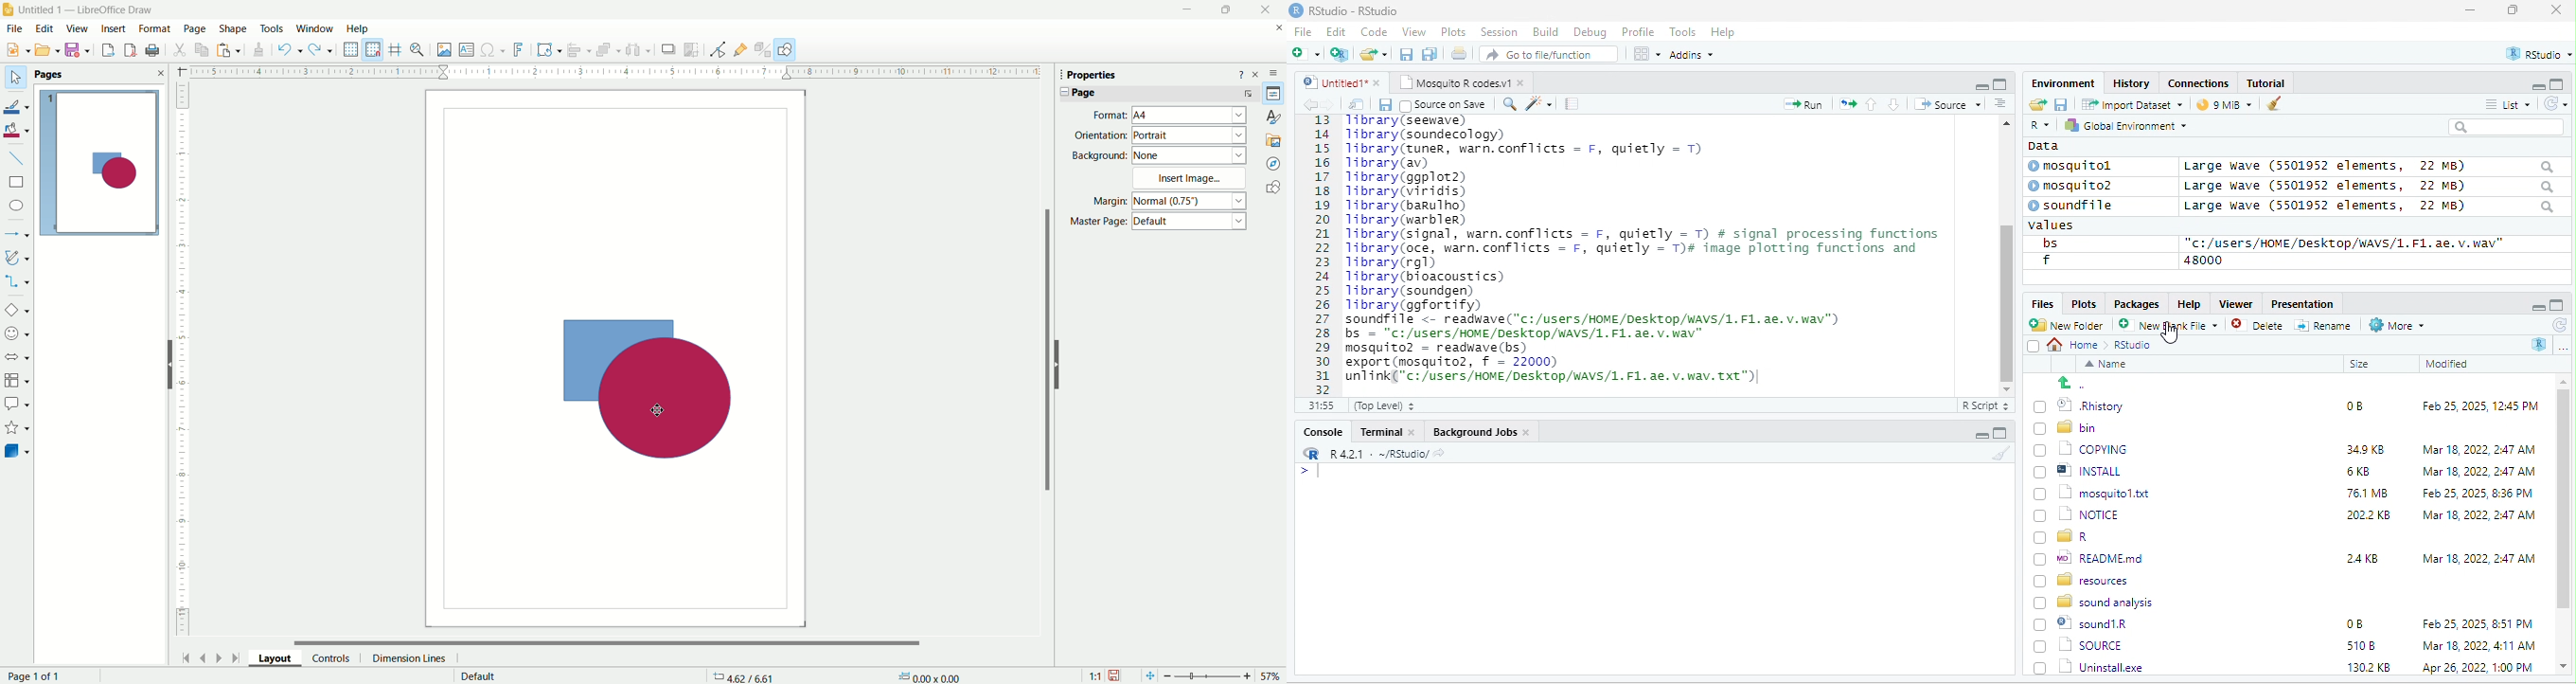  What do you see at coordinates (2068, 426) in the screenshot?
I see `Ld bin` at bounding box center [2068, 426].